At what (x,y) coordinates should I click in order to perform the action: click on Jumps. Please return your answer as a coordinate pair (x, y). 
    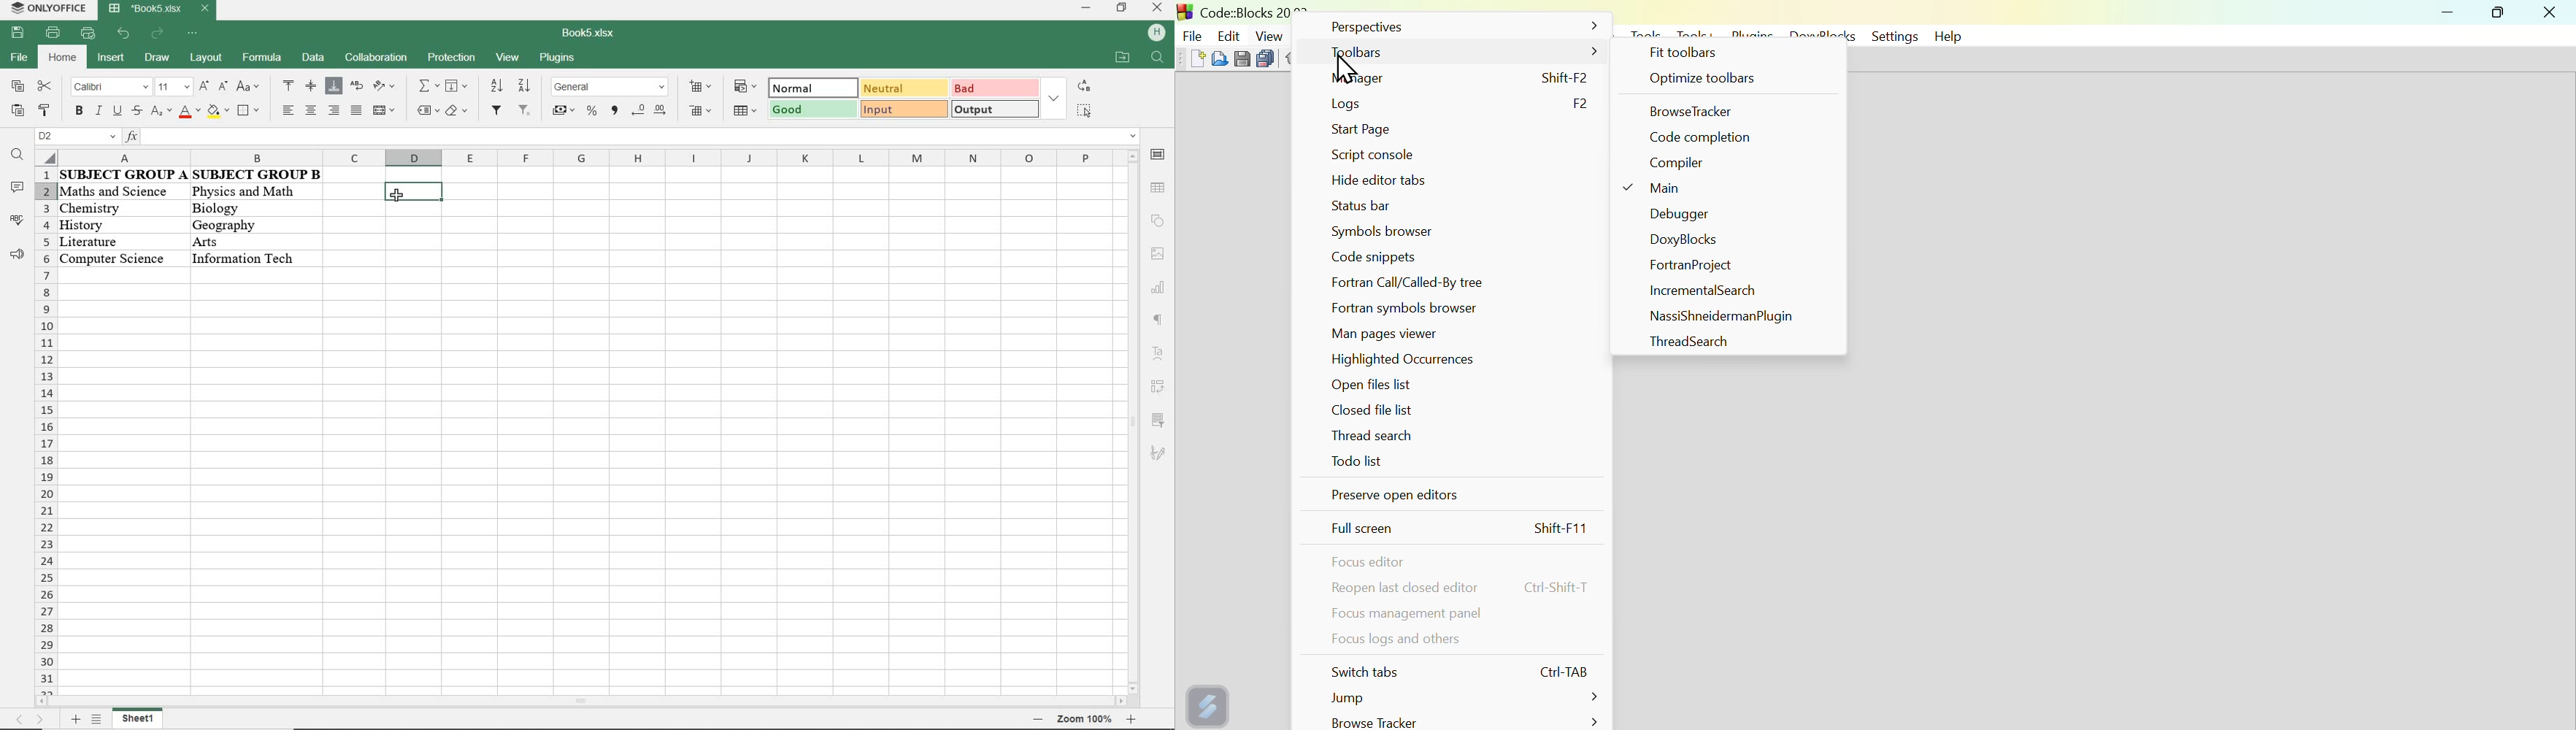
    Looking at the image, I should click on (1455, 698).